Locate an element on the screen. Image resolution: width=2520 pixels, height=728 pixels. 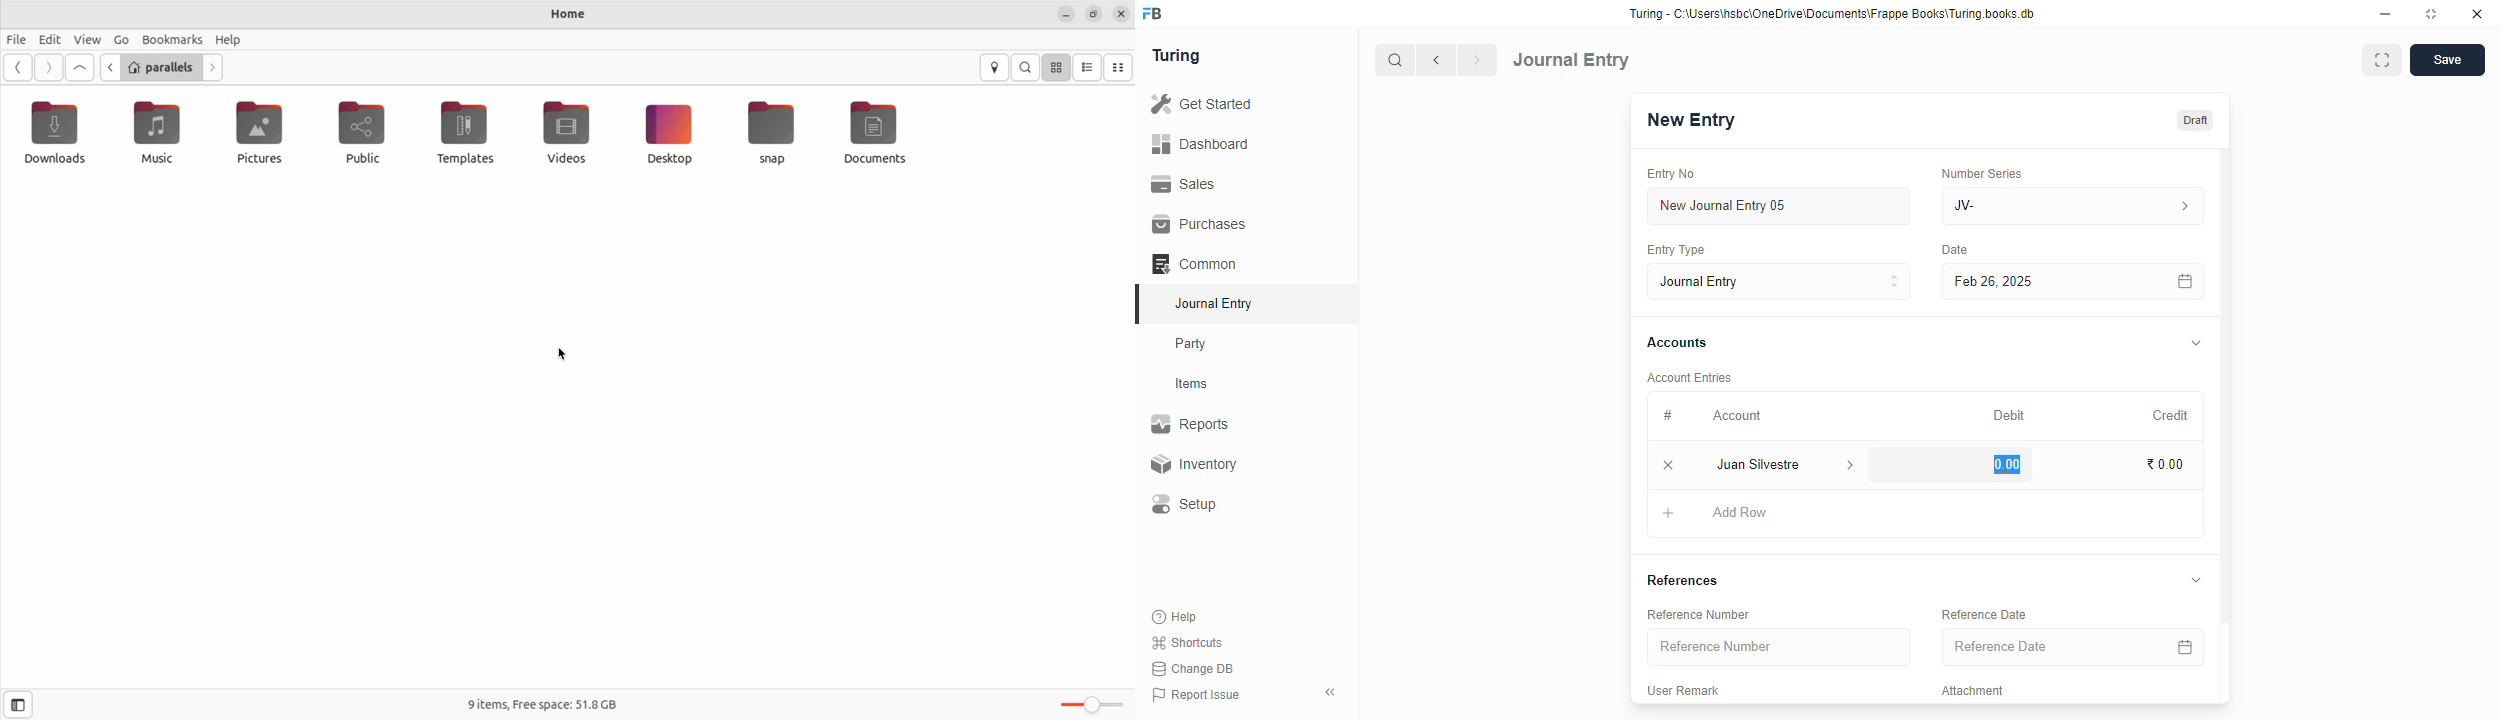
Date is located at coordinates (1956, 250).